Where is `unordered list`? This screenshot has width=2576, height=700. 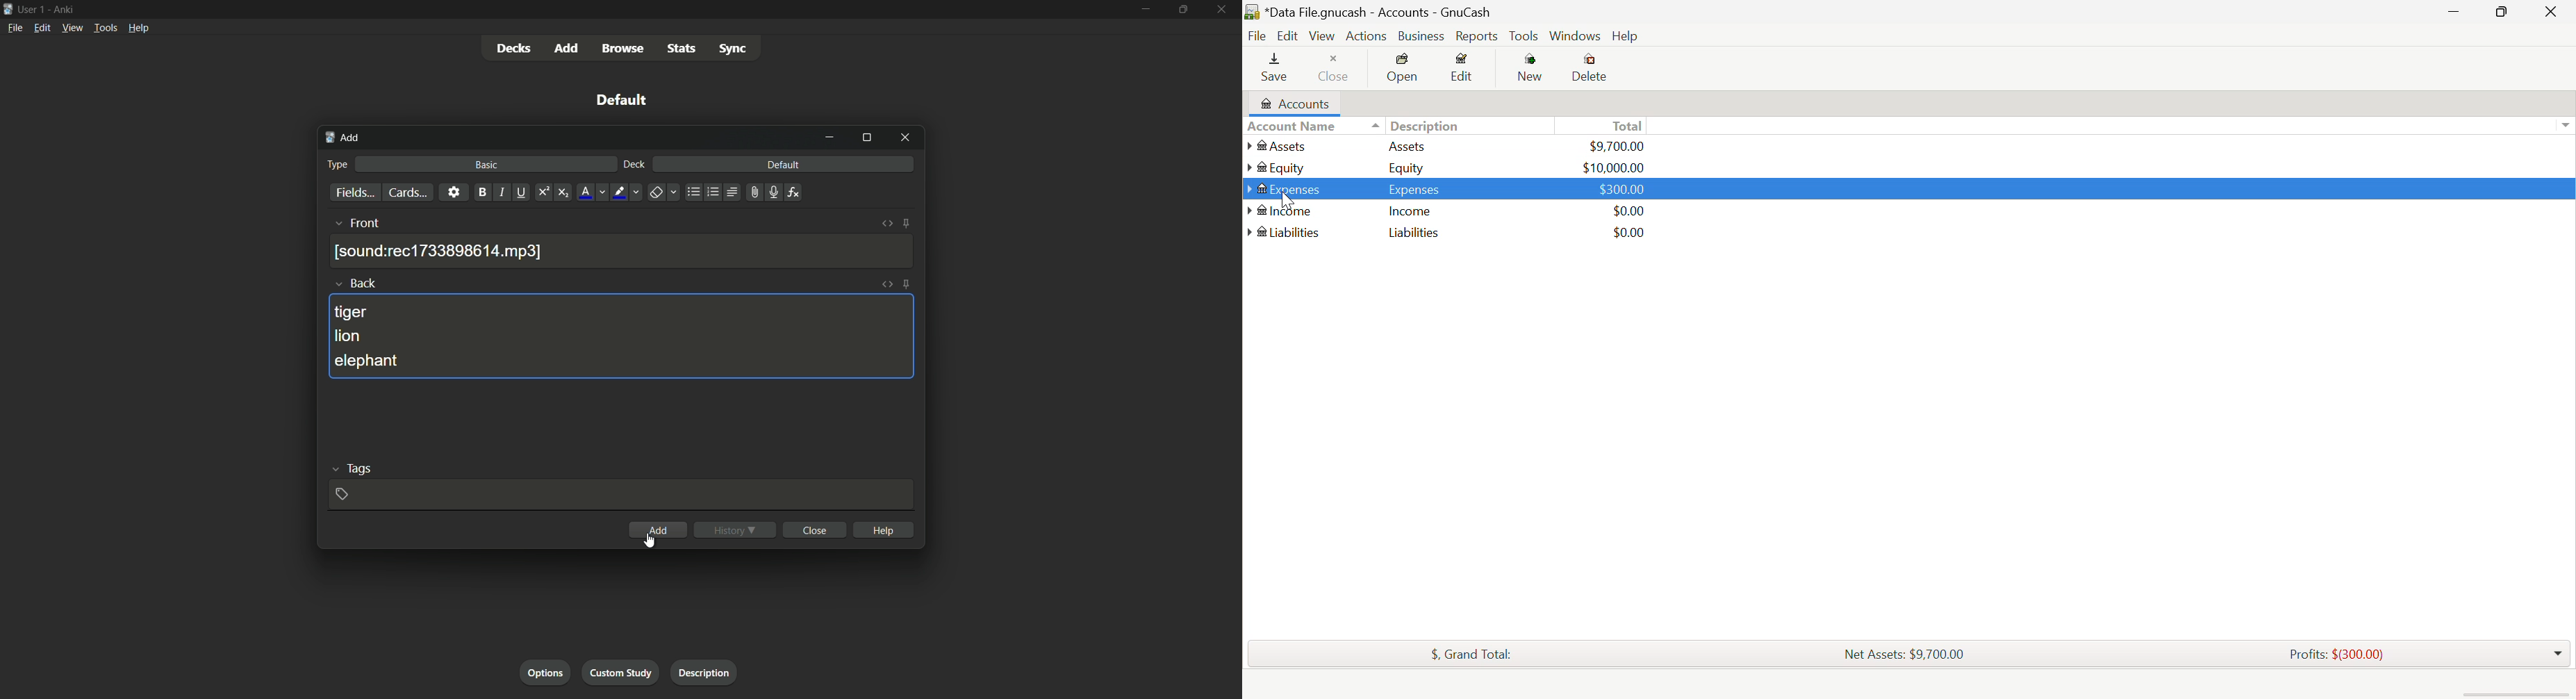 unordered list is located at coordinates (693, 192).